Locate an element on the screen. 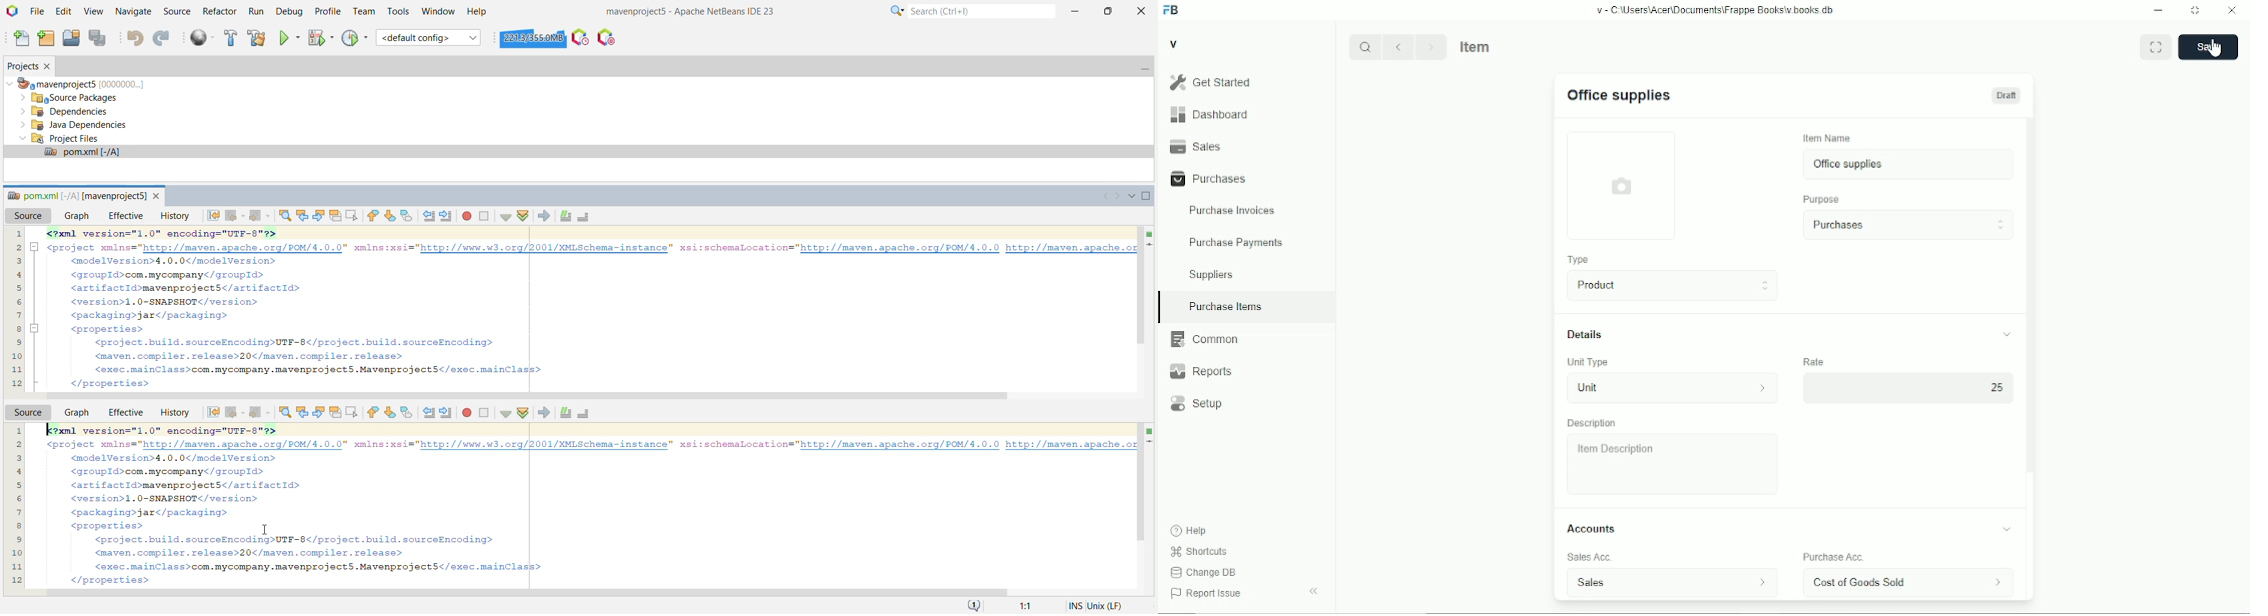 The image size is (2268, 616). toggle sidebar is located at coordinates (1315, 591).